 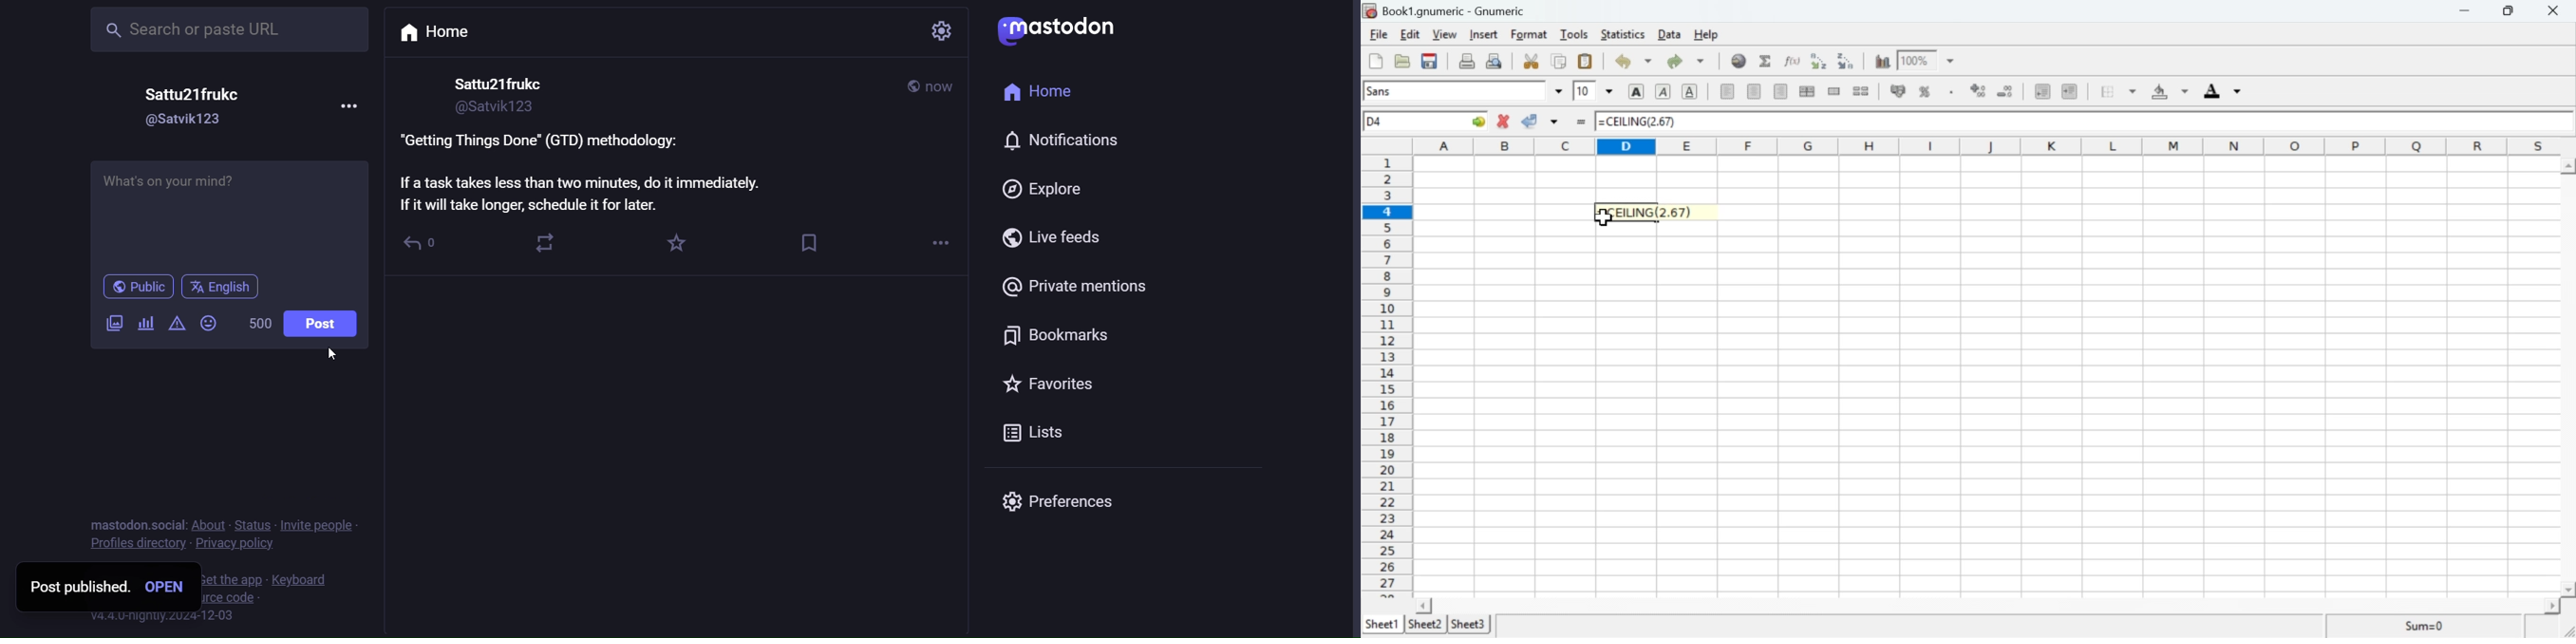 What do you see at coordinates (1691, 92) in the screenshot?
I see `Underline` at bounding box center [1691, 92].